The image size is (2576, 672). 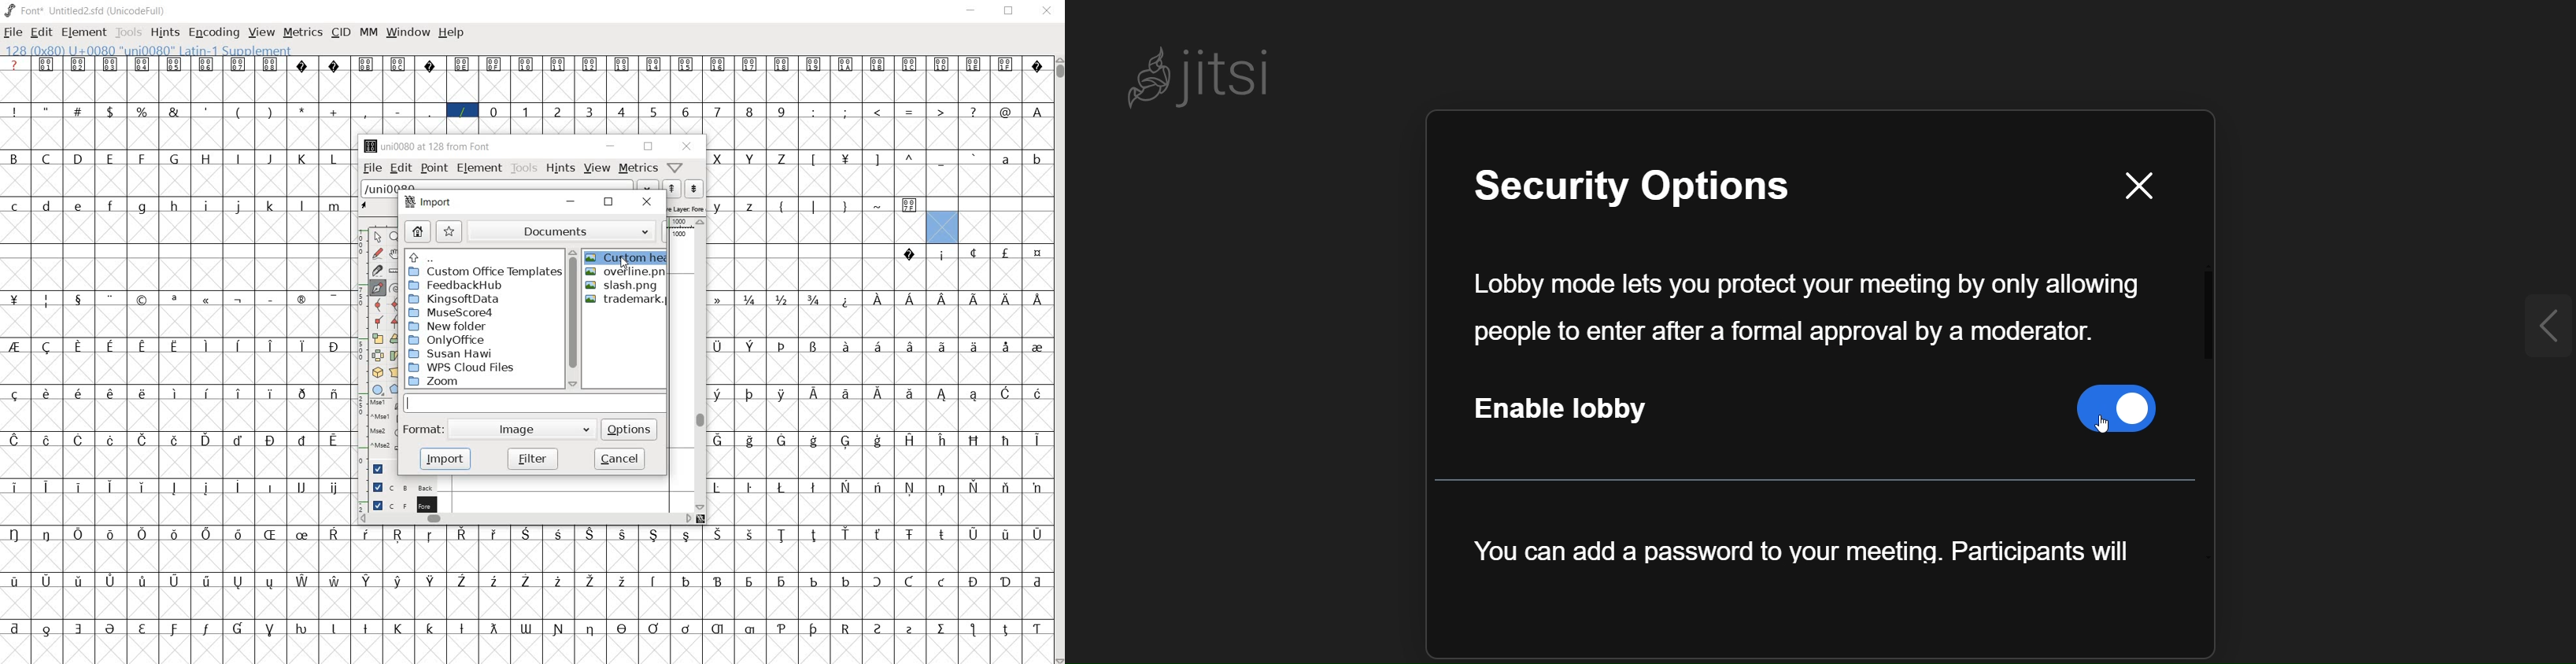 What do you see at coordinates (943, 256) in the screenshot?
I see `glyph` at bounding box center [943, 256].